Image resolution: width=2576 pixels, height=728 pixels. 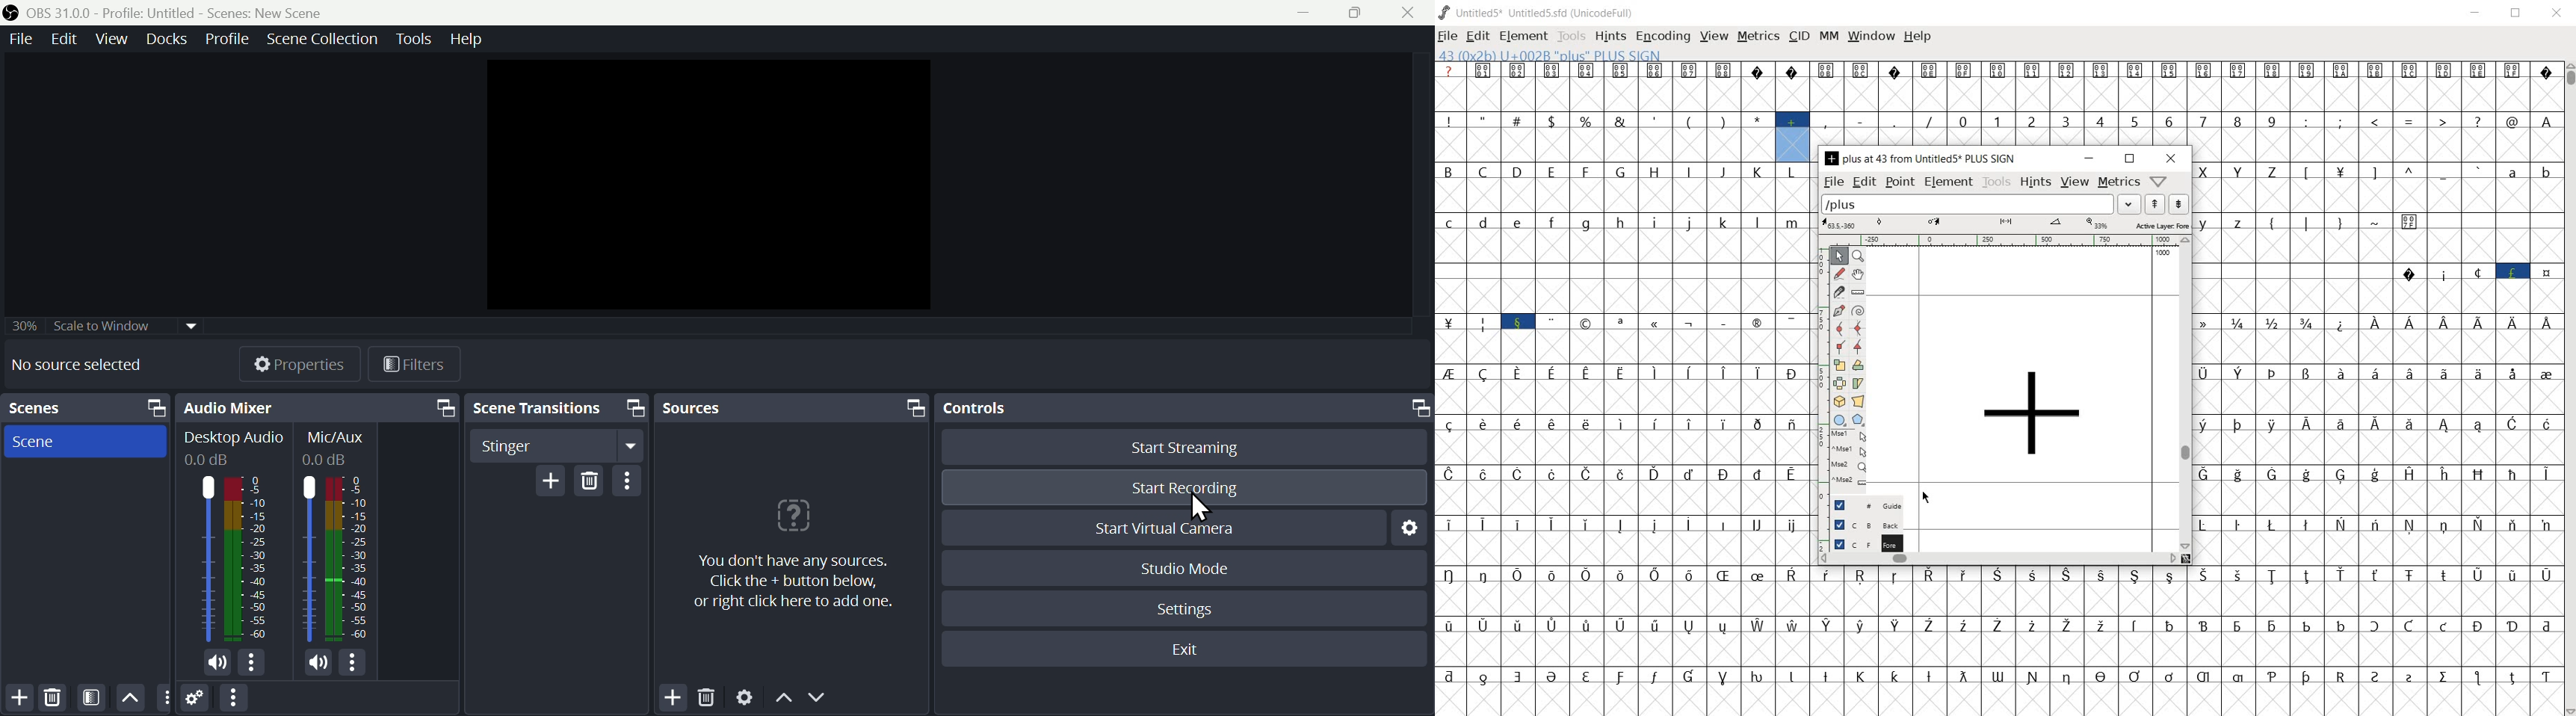 What do you see at coordinates (1180, 651) in the screenshot?
I see `Exit` at bounding box center [1180, 651].